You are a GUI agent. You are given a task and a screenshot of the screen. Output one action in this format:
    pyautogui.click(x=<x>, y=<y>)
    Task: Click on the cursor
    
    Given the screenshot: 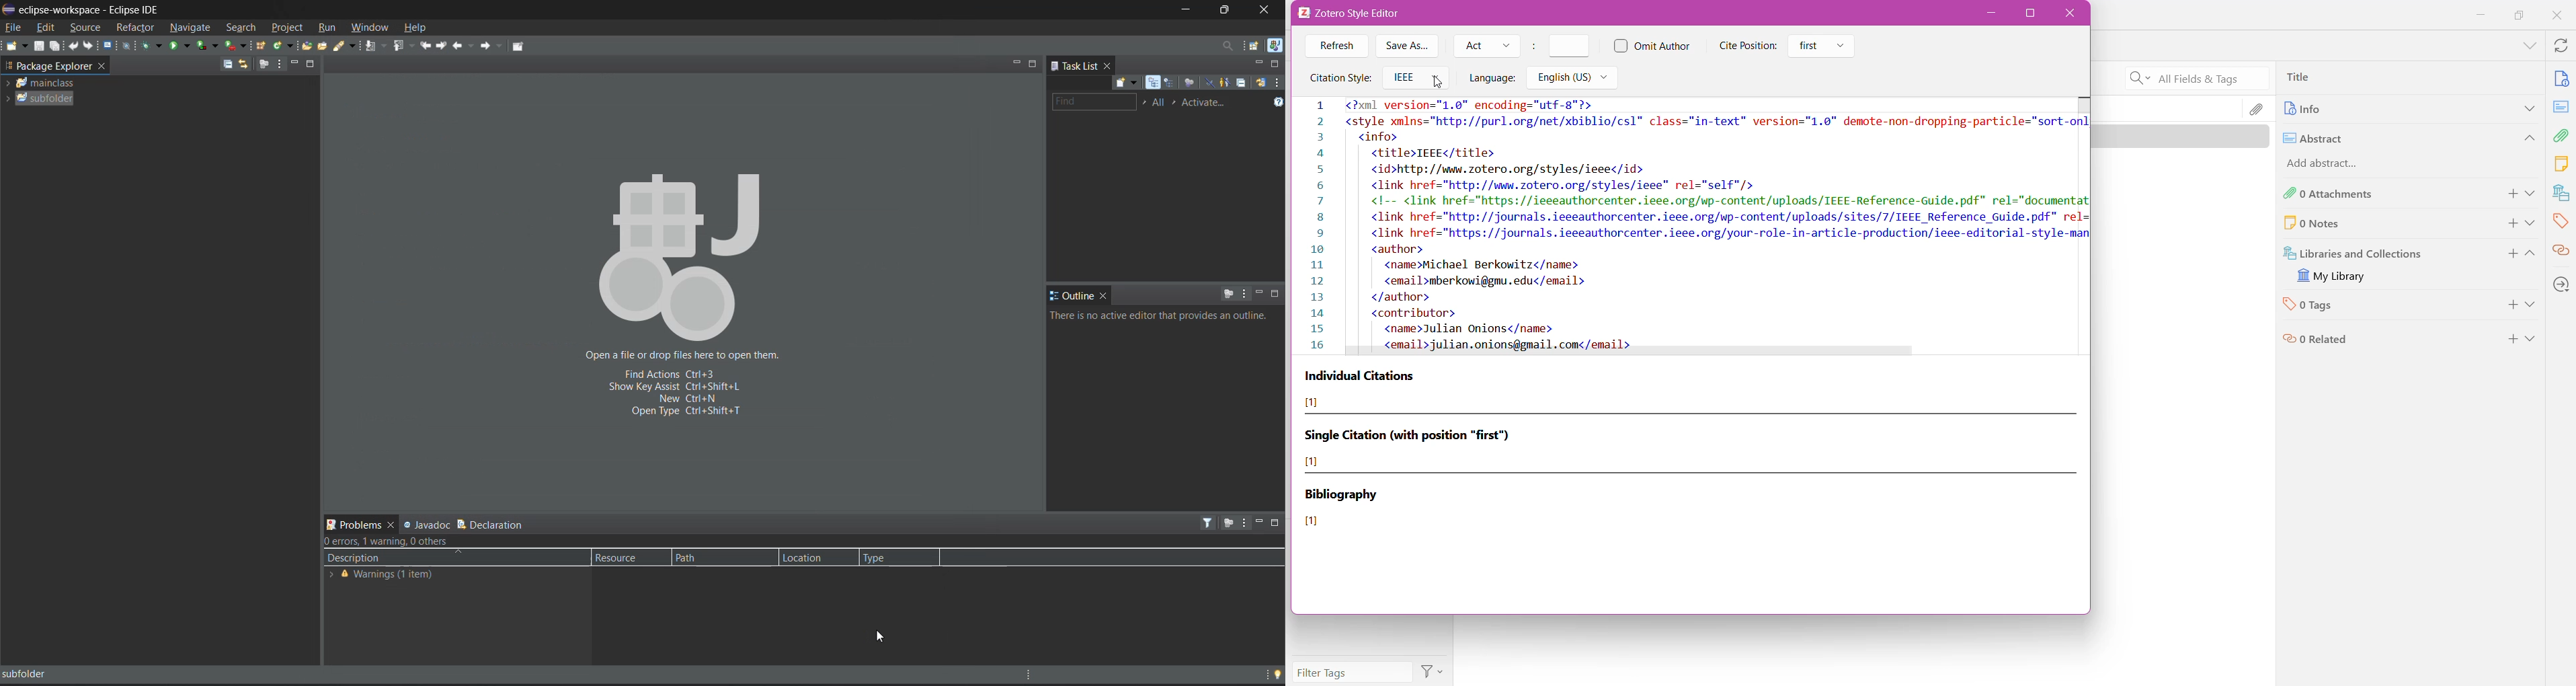 What is the action you would take?
    pyautogui.click(x=880, y=633)
    